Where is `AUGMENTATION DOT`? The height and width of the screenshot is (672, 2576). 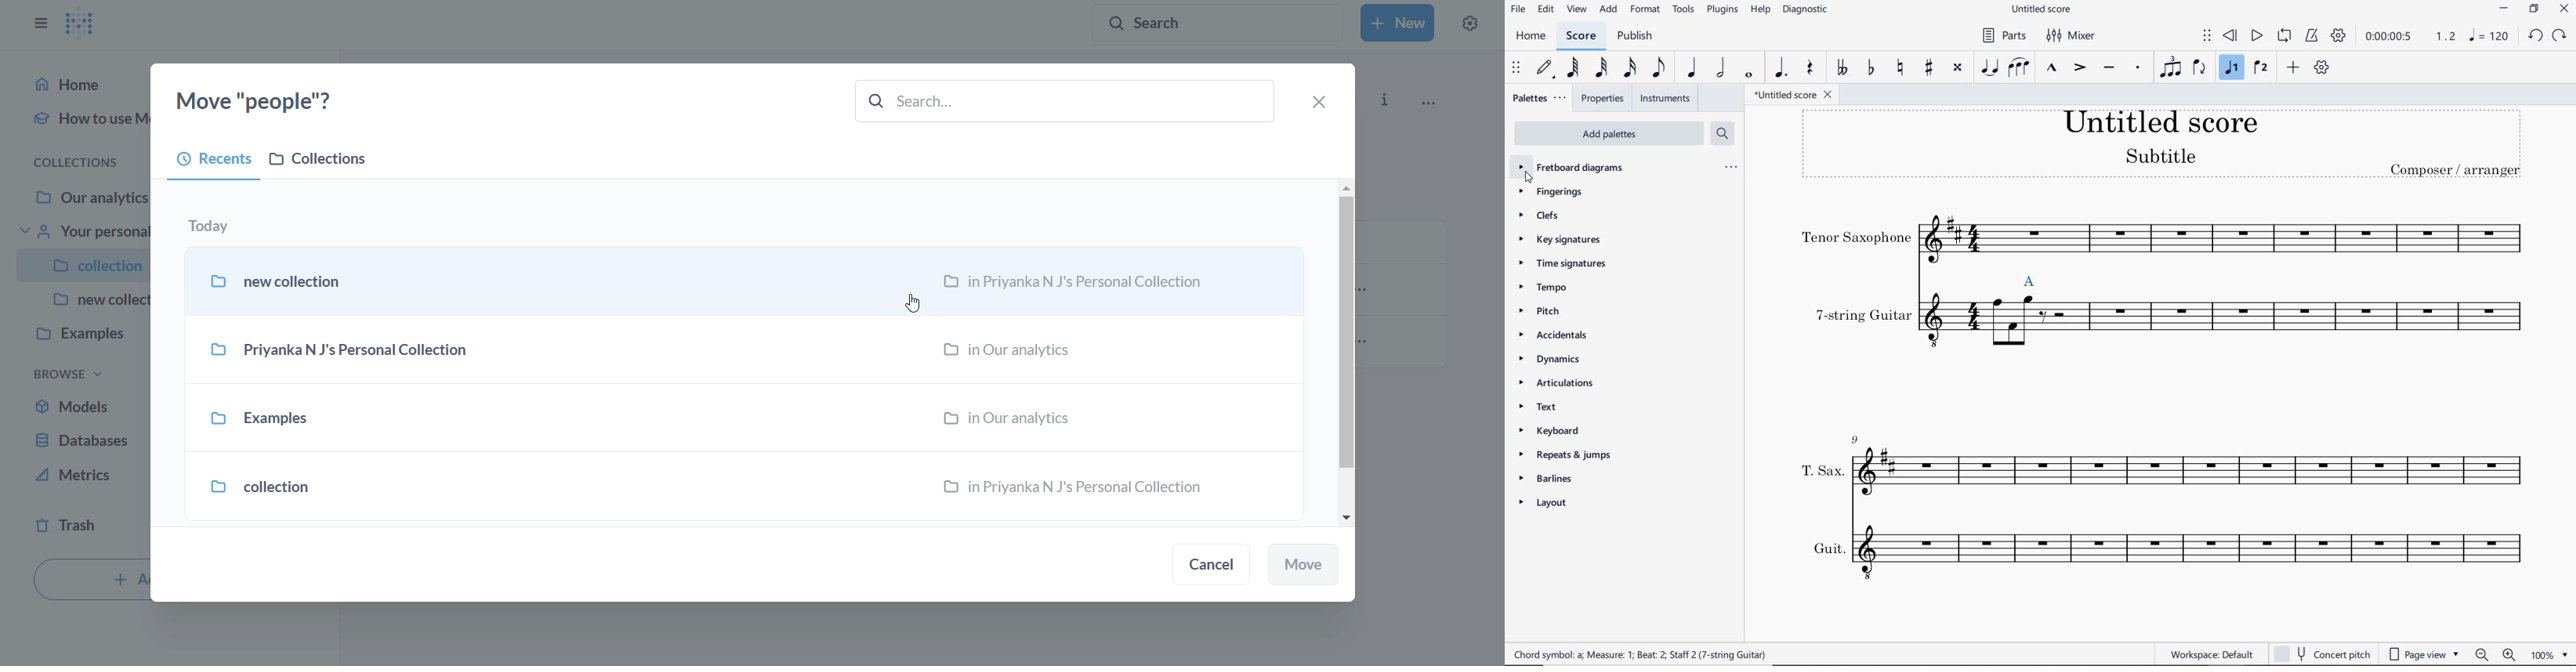 AUGMENTATION DOT is located at coordinates (1781, 68).